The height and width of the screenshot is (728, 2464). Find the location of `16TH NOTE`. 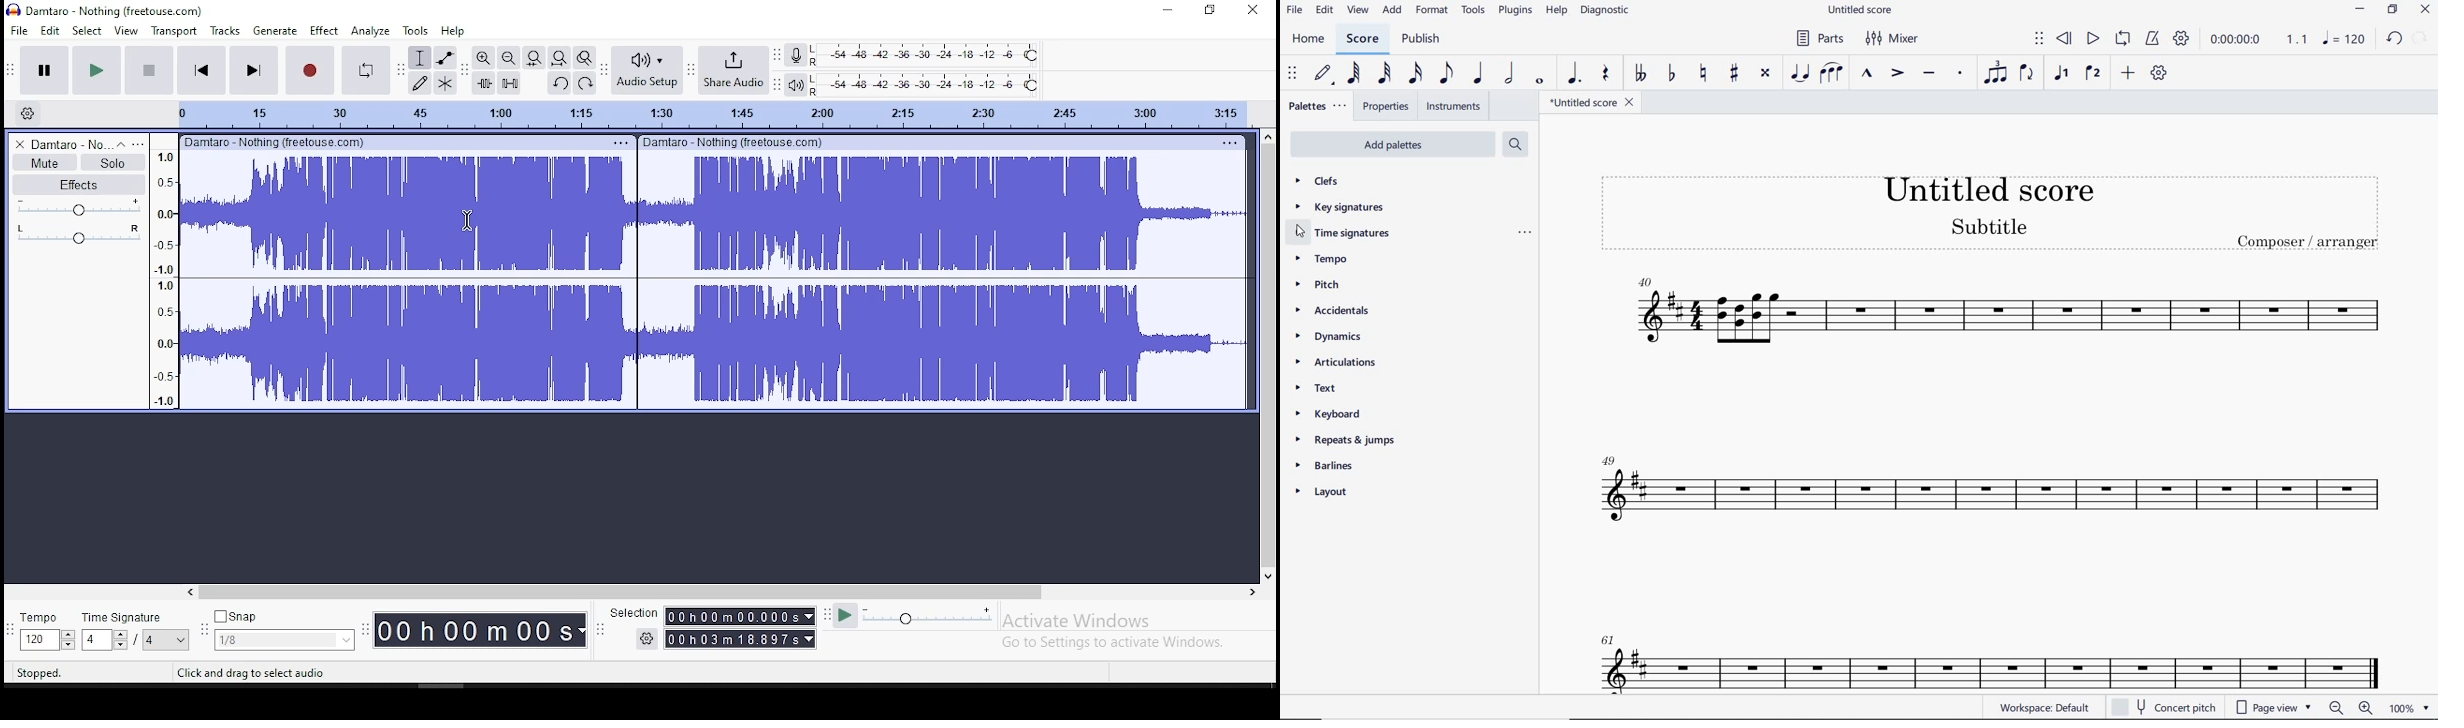

16TH NOTE is located at coordinates (1413, 74).